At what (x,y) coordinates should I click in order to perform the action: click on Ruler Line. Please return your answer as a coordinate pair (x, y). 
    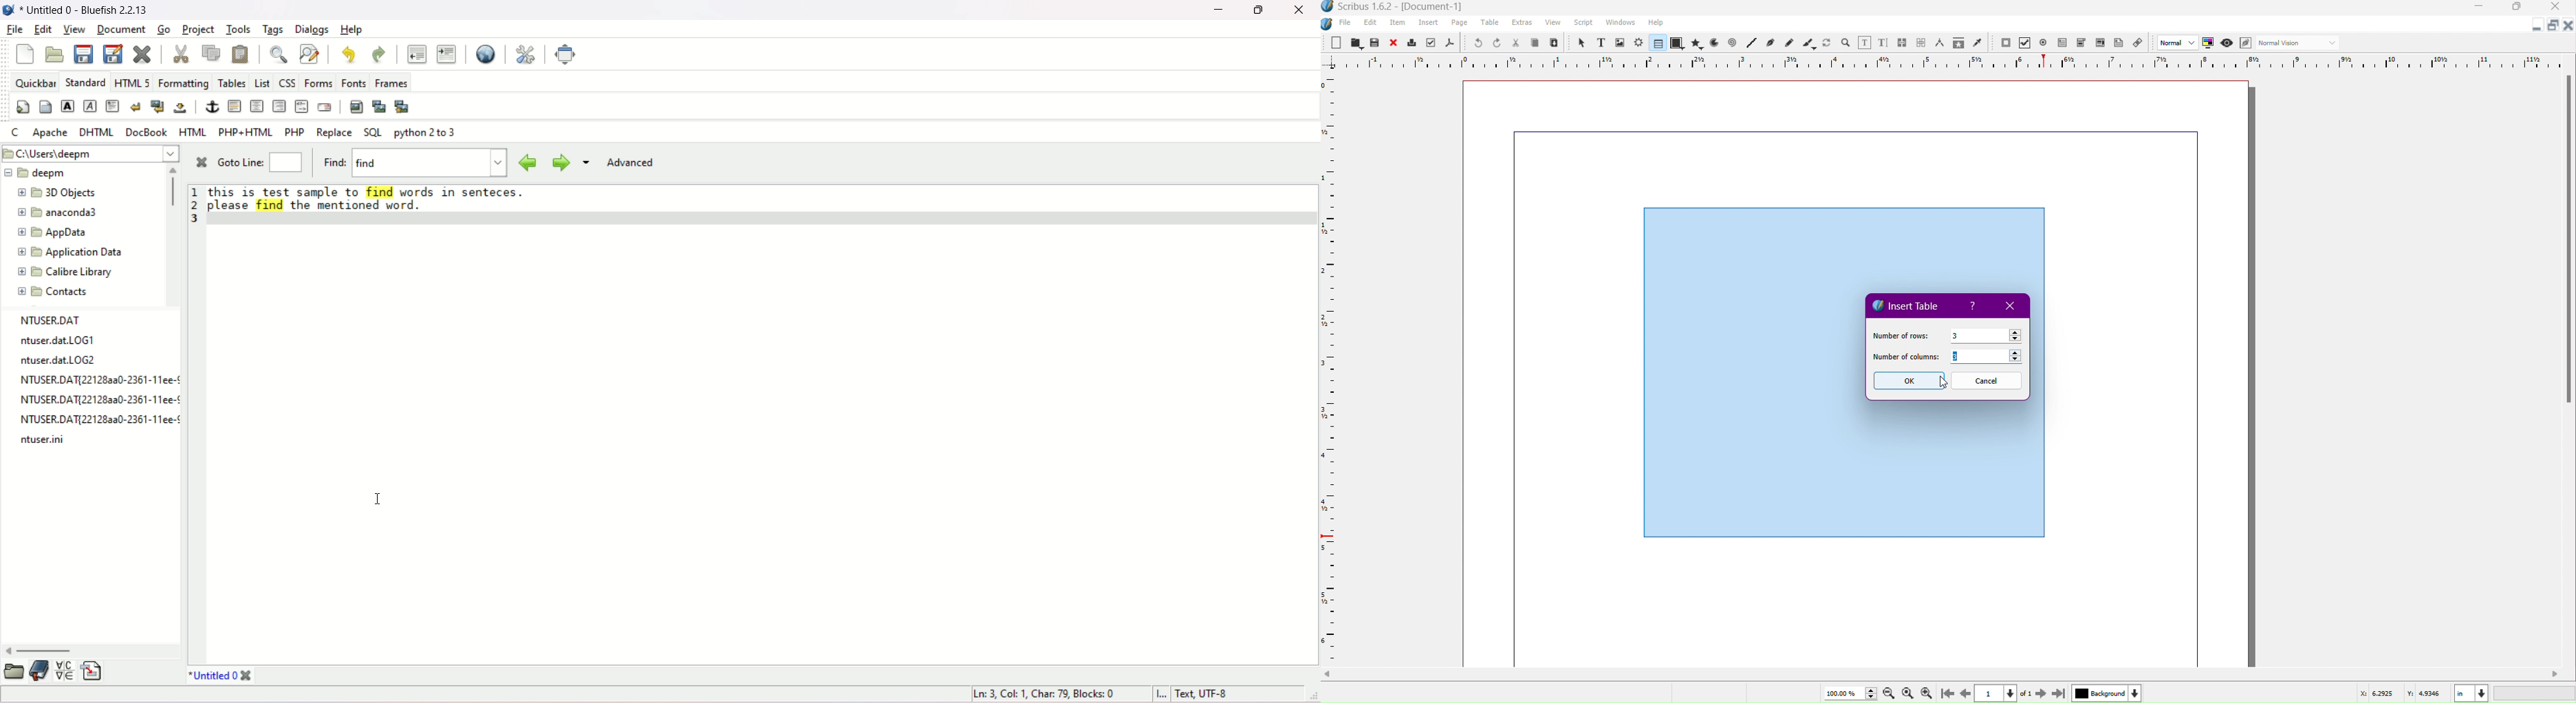
    Looking at the image, I should click on (1335, 369).